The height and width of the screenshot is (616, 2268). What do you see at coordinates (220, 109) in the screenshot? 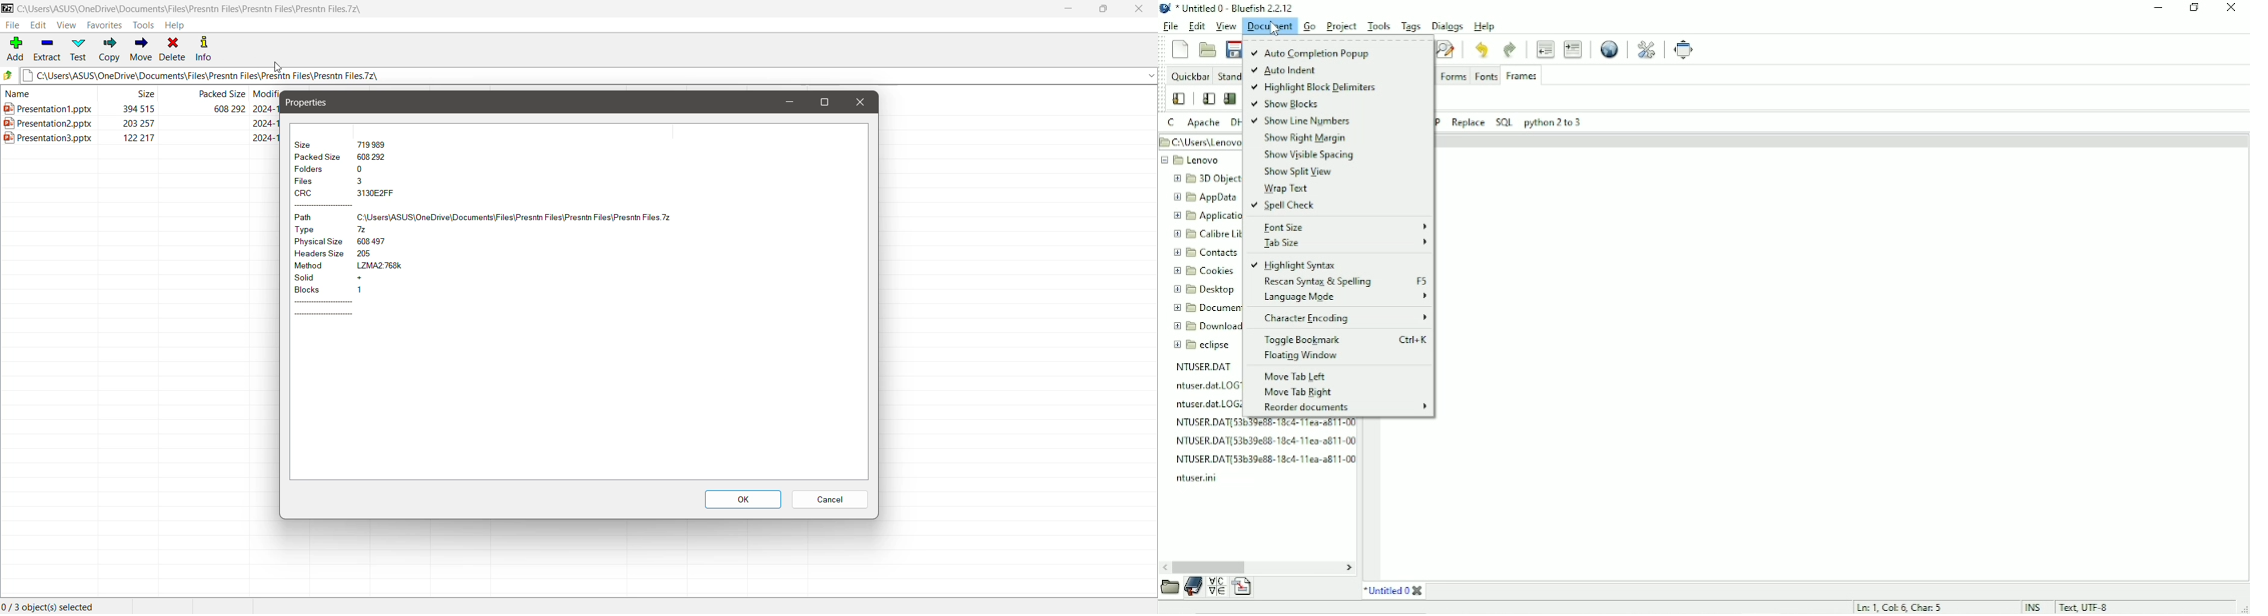
I see `608292` at bounding box center [220, 109].